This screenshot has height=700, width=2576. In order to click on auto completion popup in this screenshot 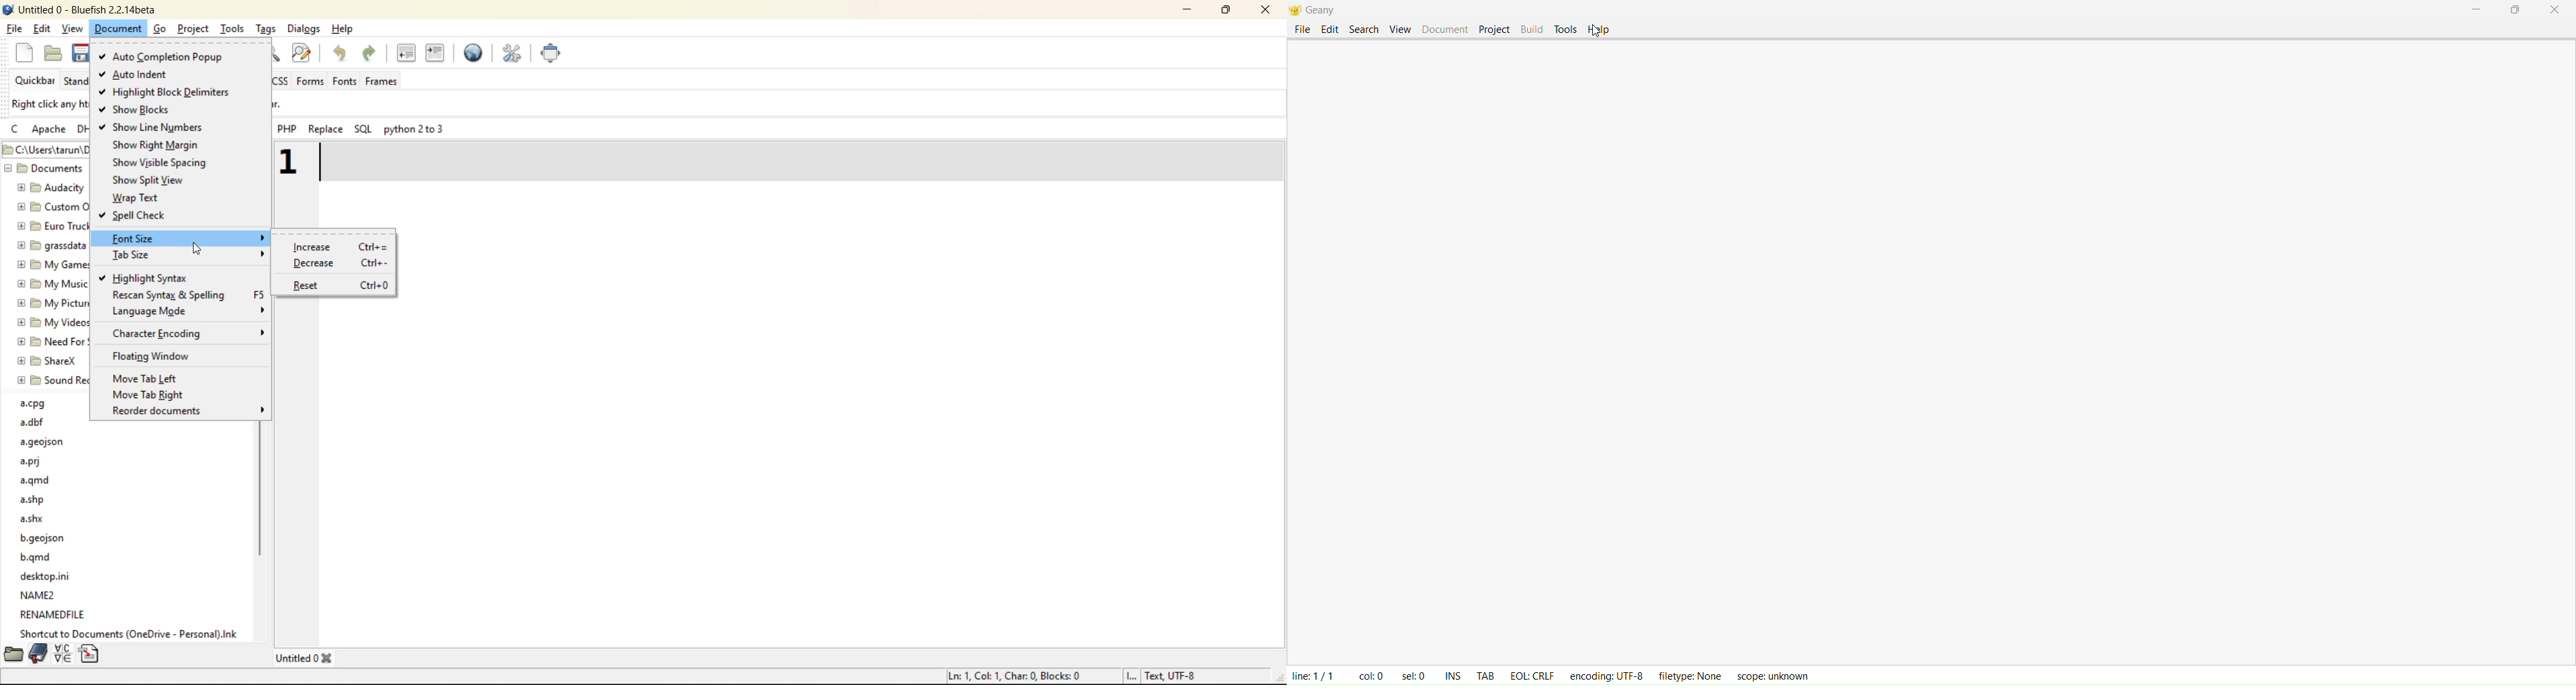, I will do `click(174, 55)`.